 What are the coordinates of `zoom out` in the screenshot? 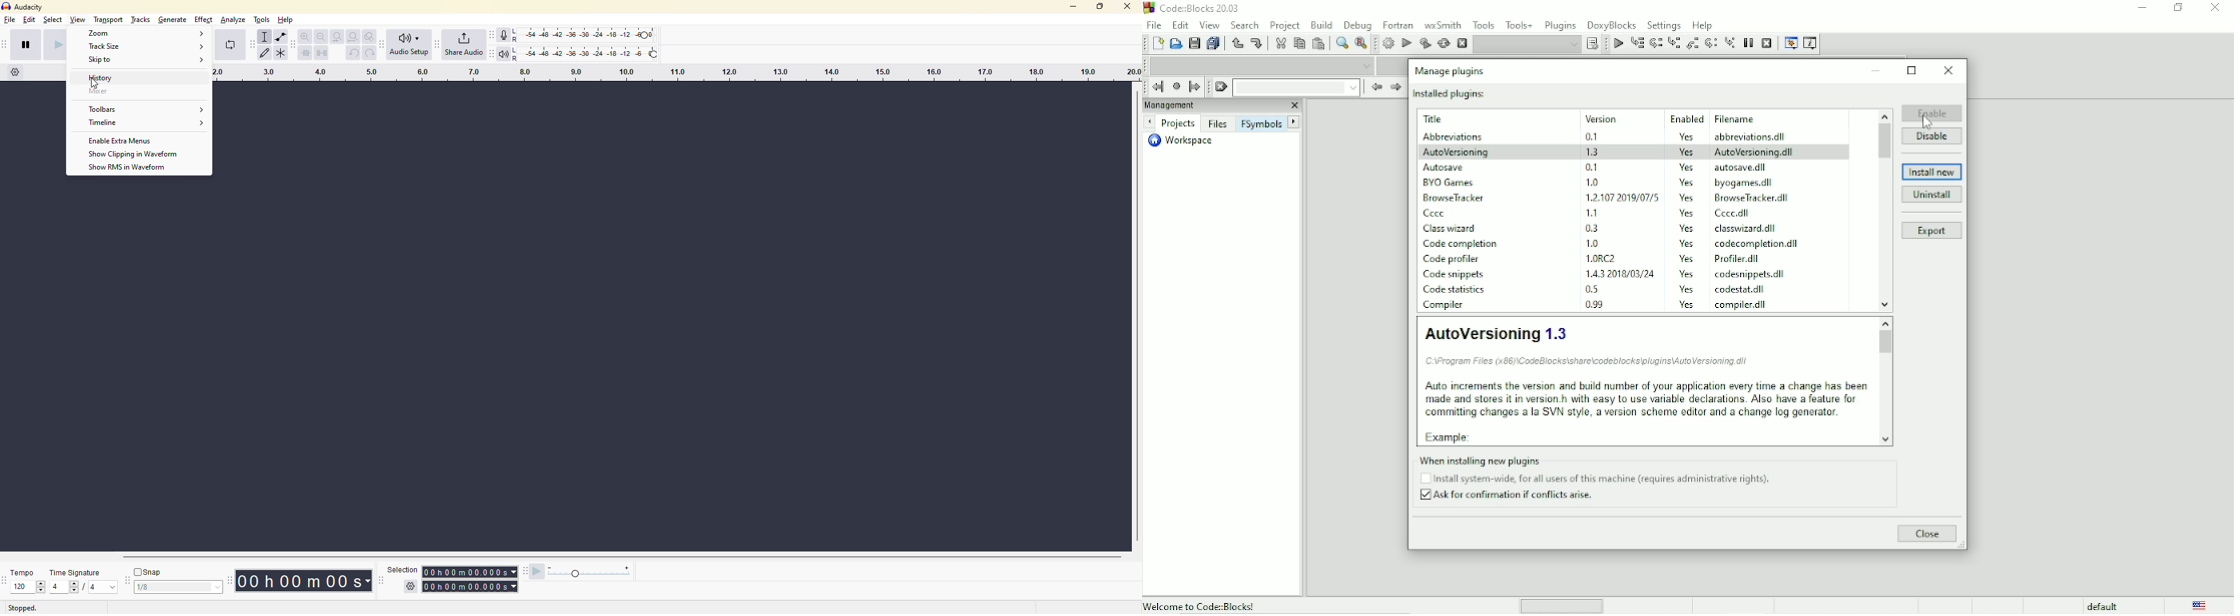 It's located at (322, 36).